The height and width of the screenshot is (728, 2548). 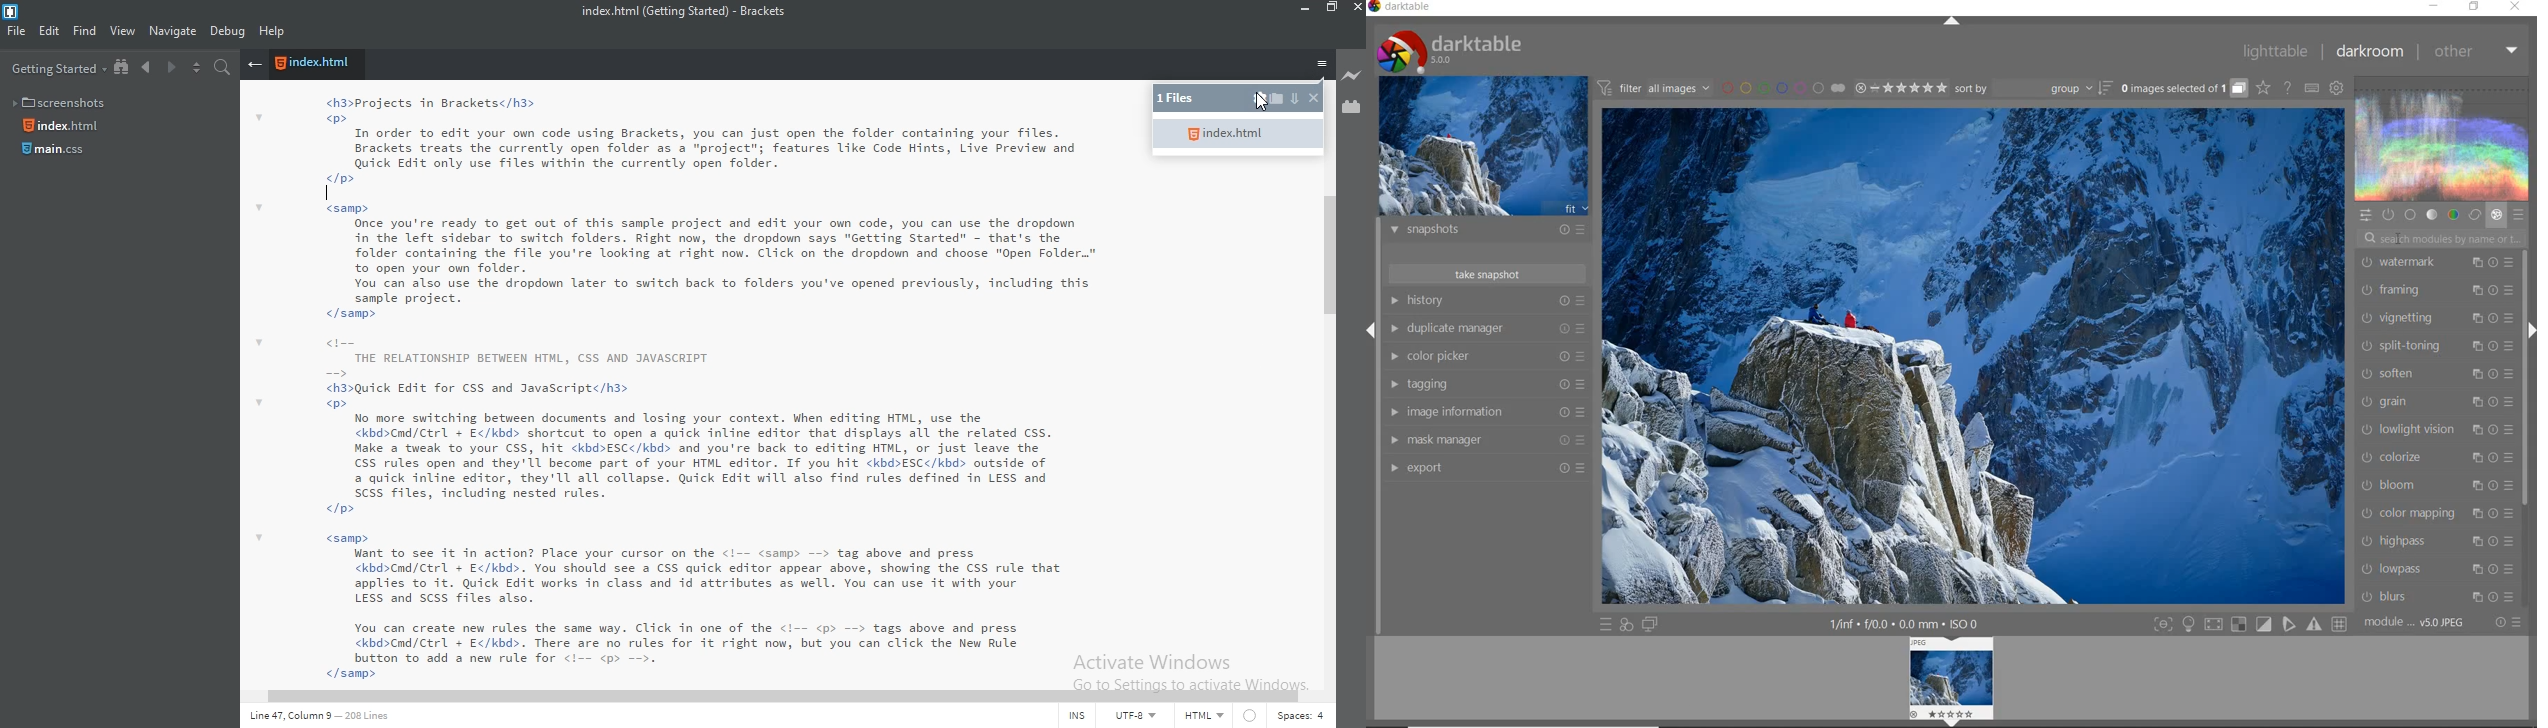 I want to click on Toggle modes, so click(x=2250, y=623).